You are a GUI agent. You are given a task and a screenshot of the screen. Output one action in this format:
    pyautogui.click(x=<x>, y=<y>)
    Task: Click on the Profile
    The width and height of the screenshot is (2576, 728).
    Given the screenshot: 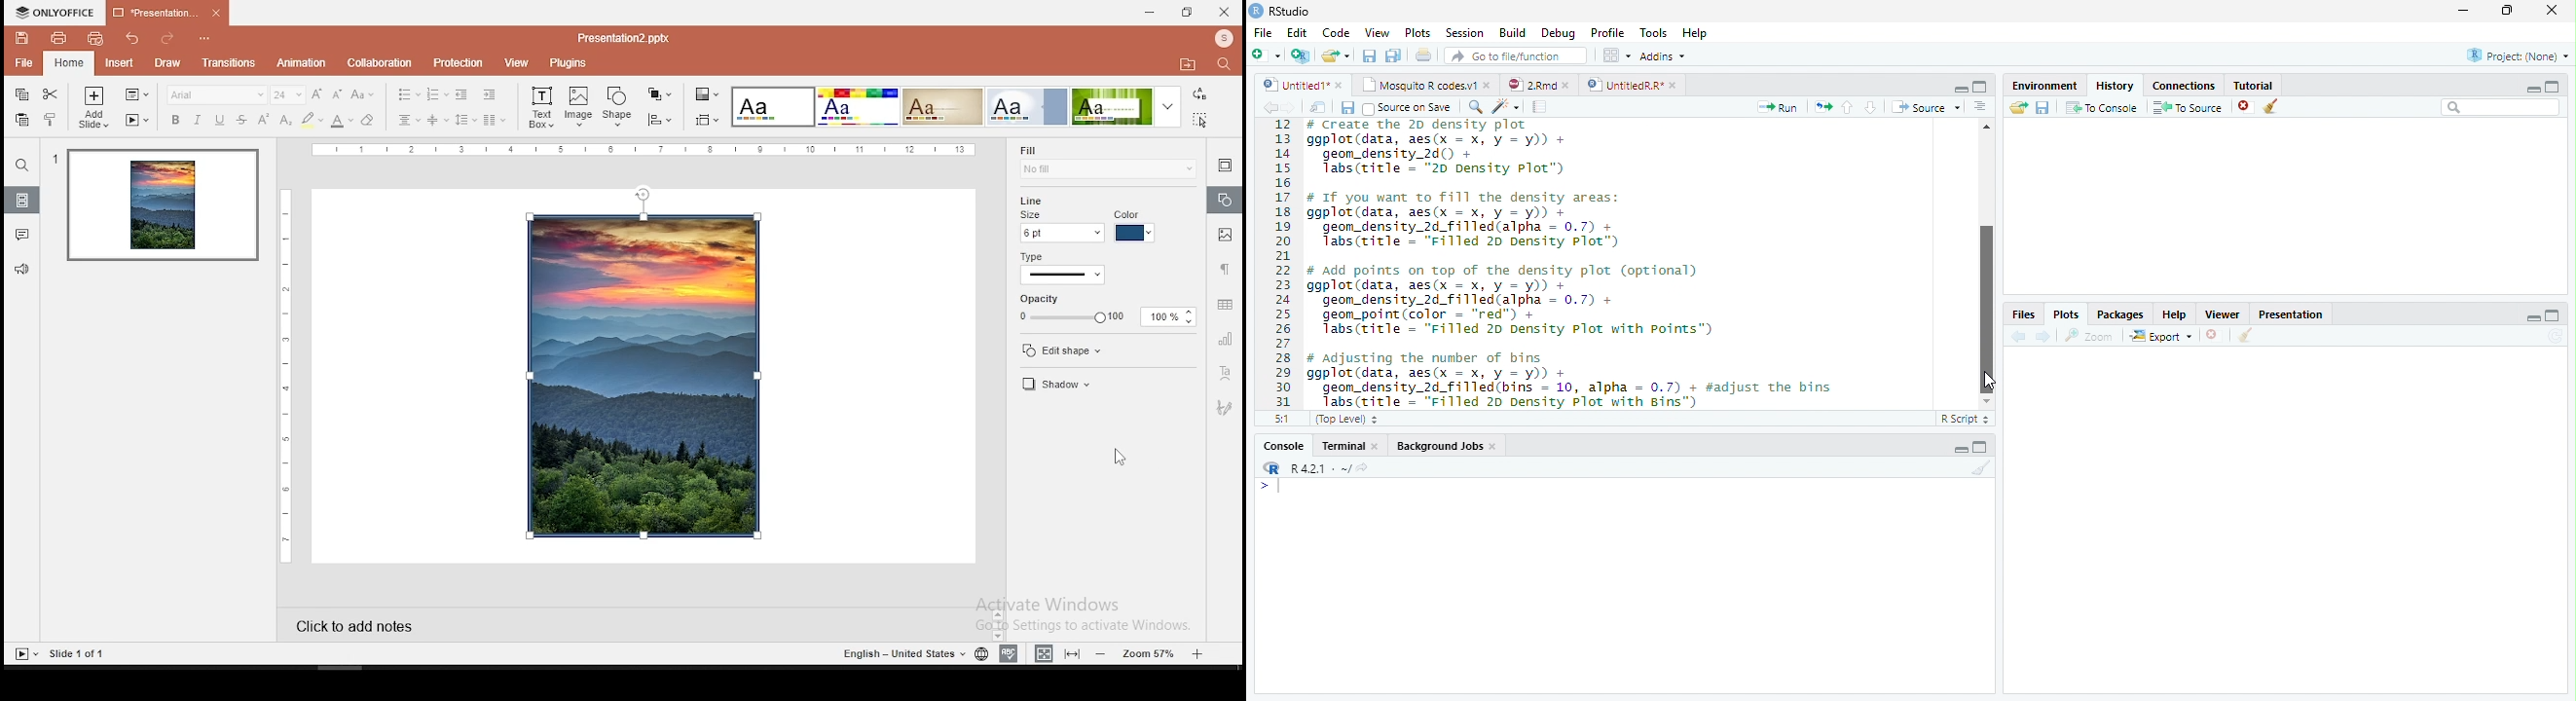 What is the action you would take?
    pyautogui.click(x=1608, y=33)
    